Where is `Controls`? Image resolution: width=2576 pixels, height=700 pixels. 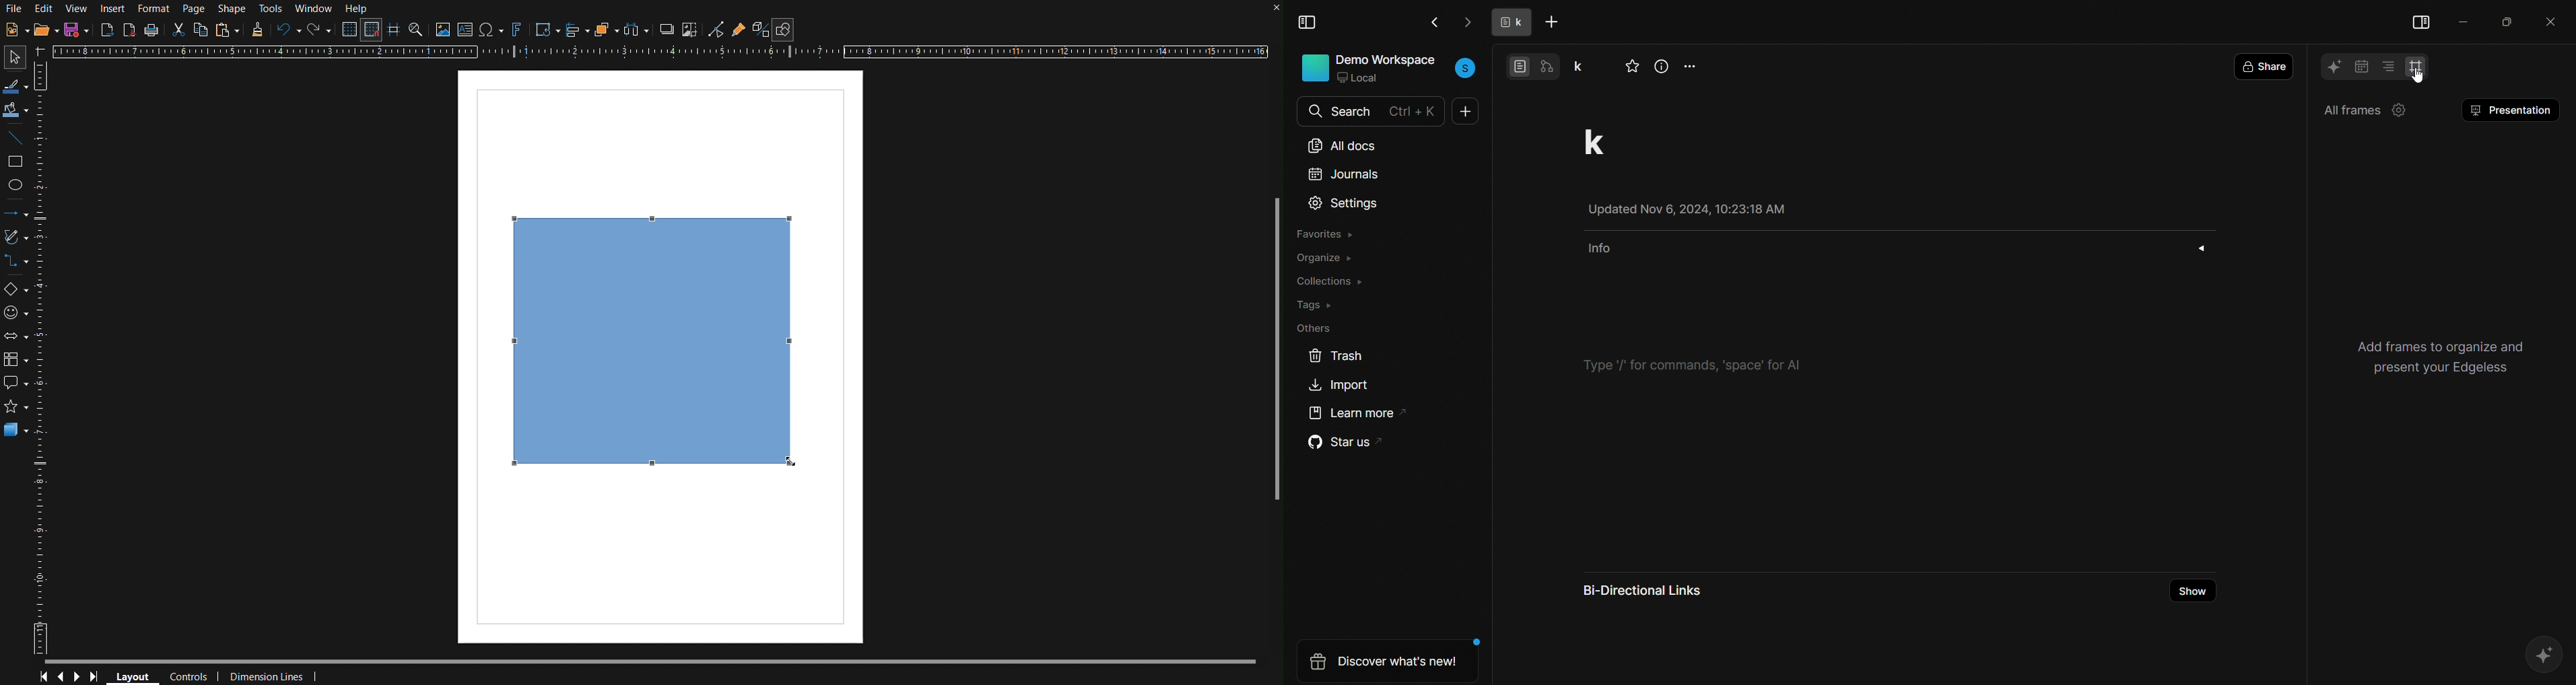
Controls is located at coordinates (191, 677).